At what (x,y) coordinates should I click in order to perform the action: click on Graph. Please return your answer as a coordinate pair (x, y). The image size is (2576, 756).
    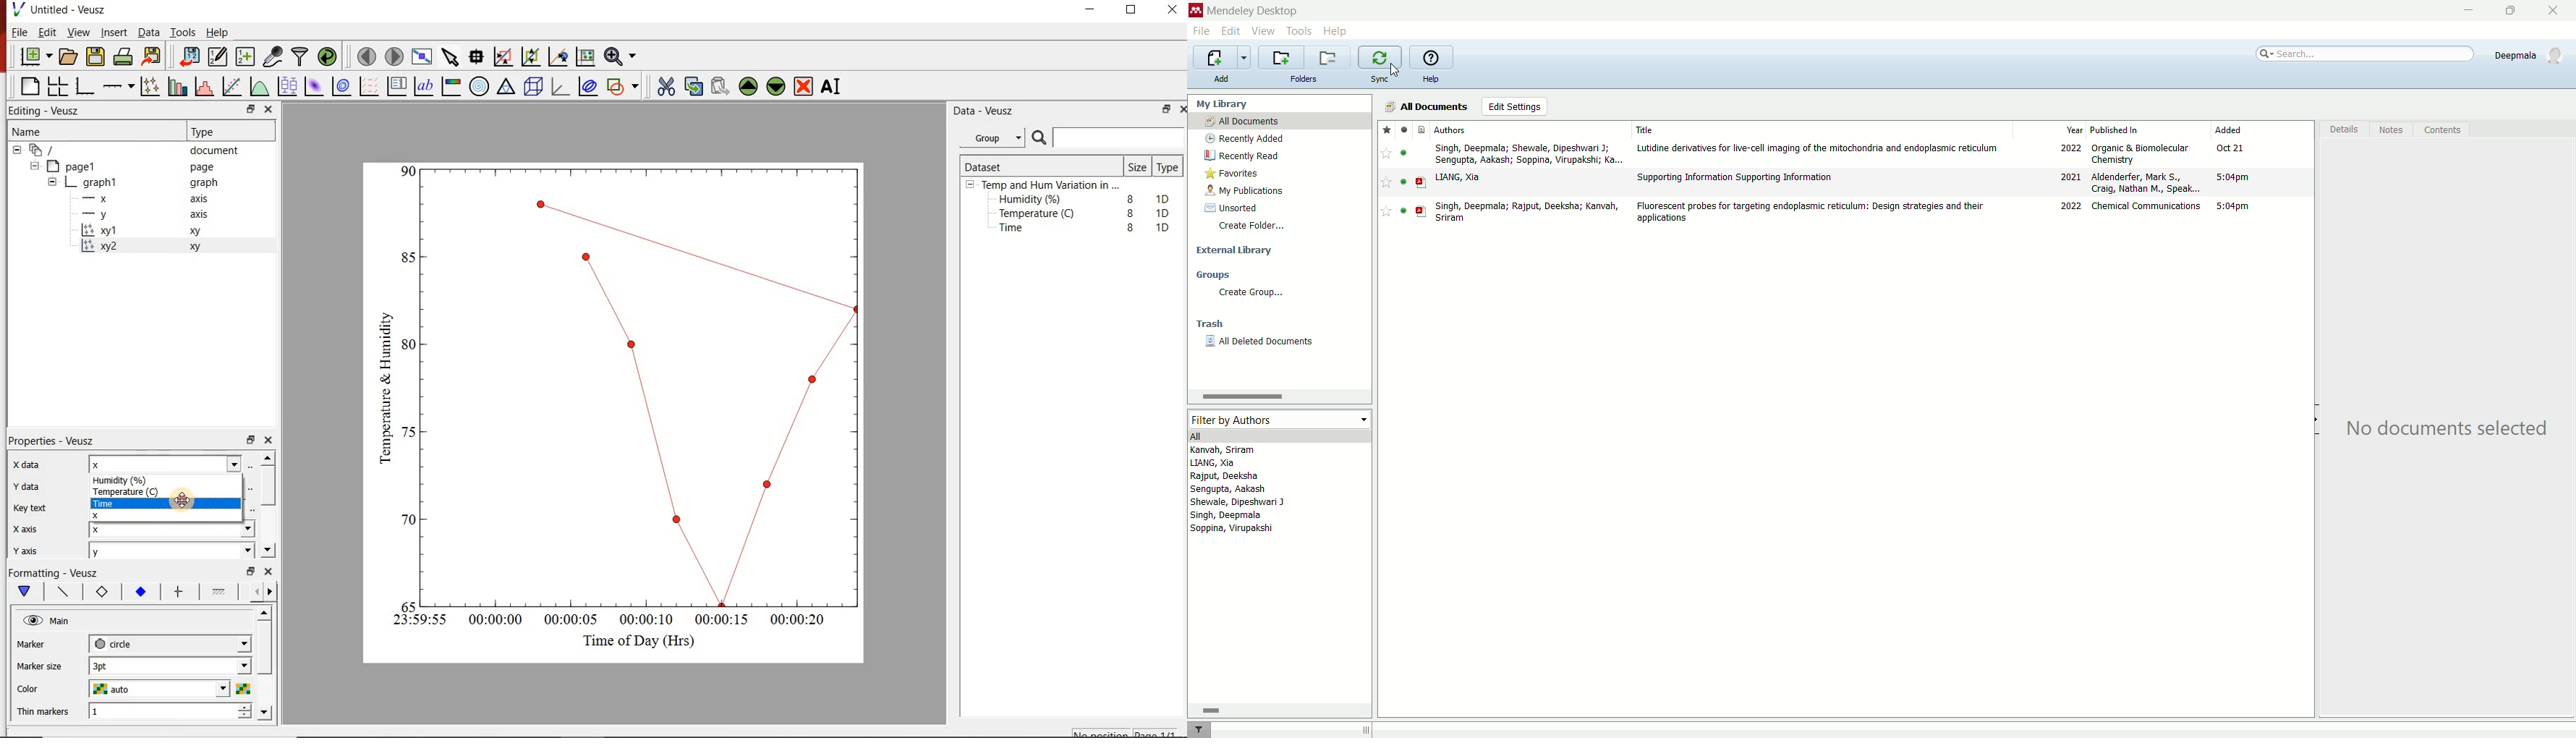
    Looking at the image, I should click on (645, 384).